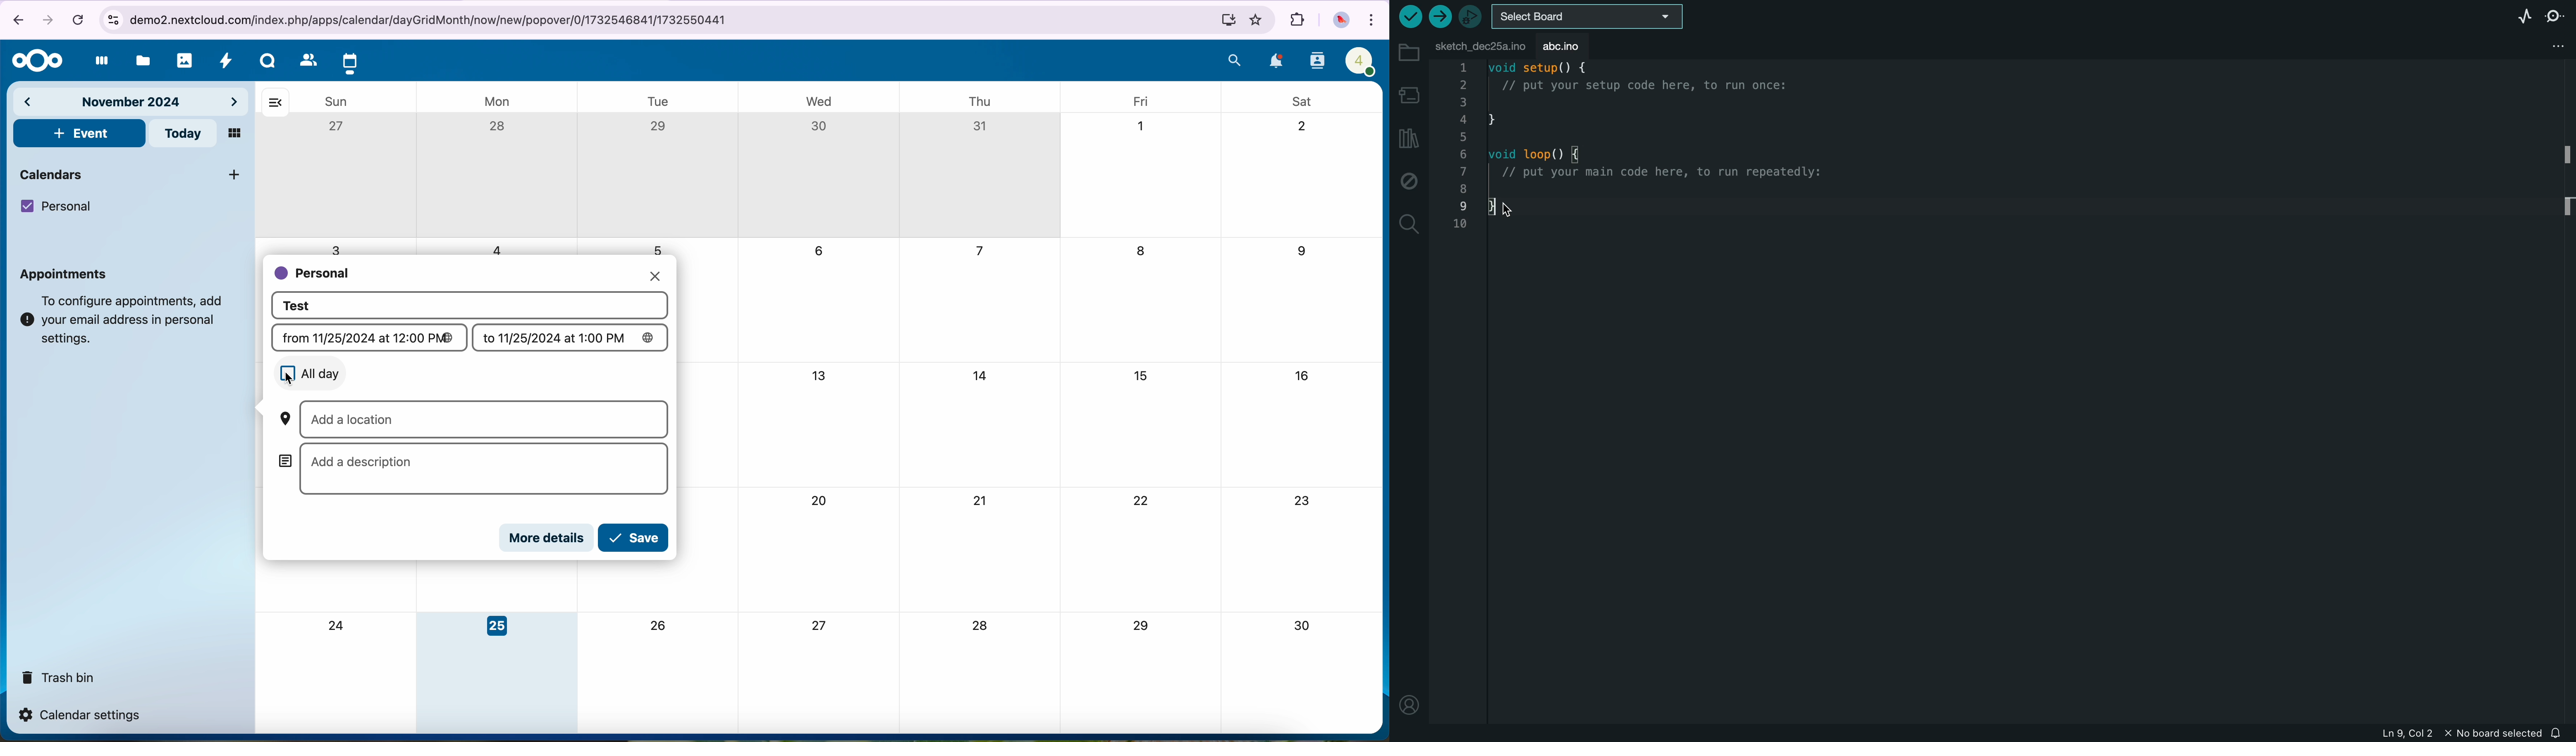 The width and height of the screenshot is (2576, 756). Describe the element at coordinates (634, 538) in the screenshot. I see `click on save button` at that location.